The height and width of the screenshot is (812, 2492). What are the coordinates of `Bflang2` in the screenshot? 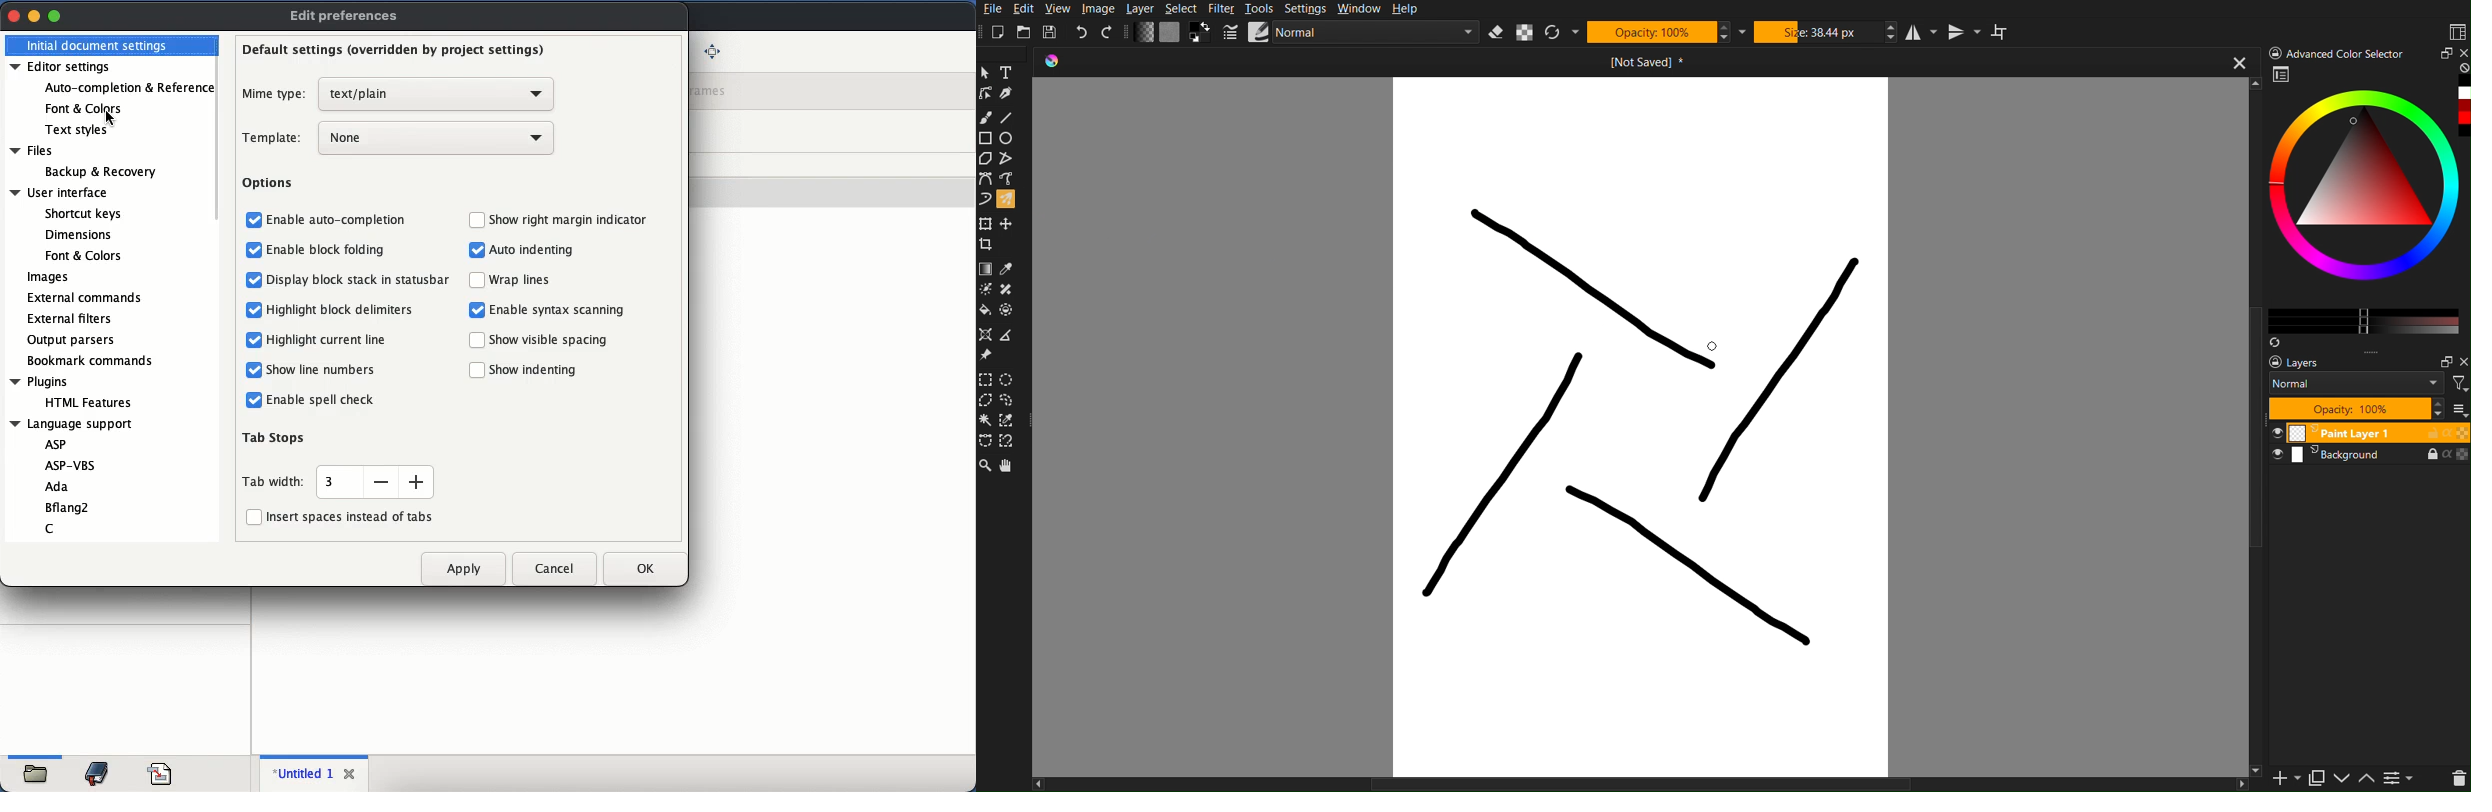 It's located at (67, 507).